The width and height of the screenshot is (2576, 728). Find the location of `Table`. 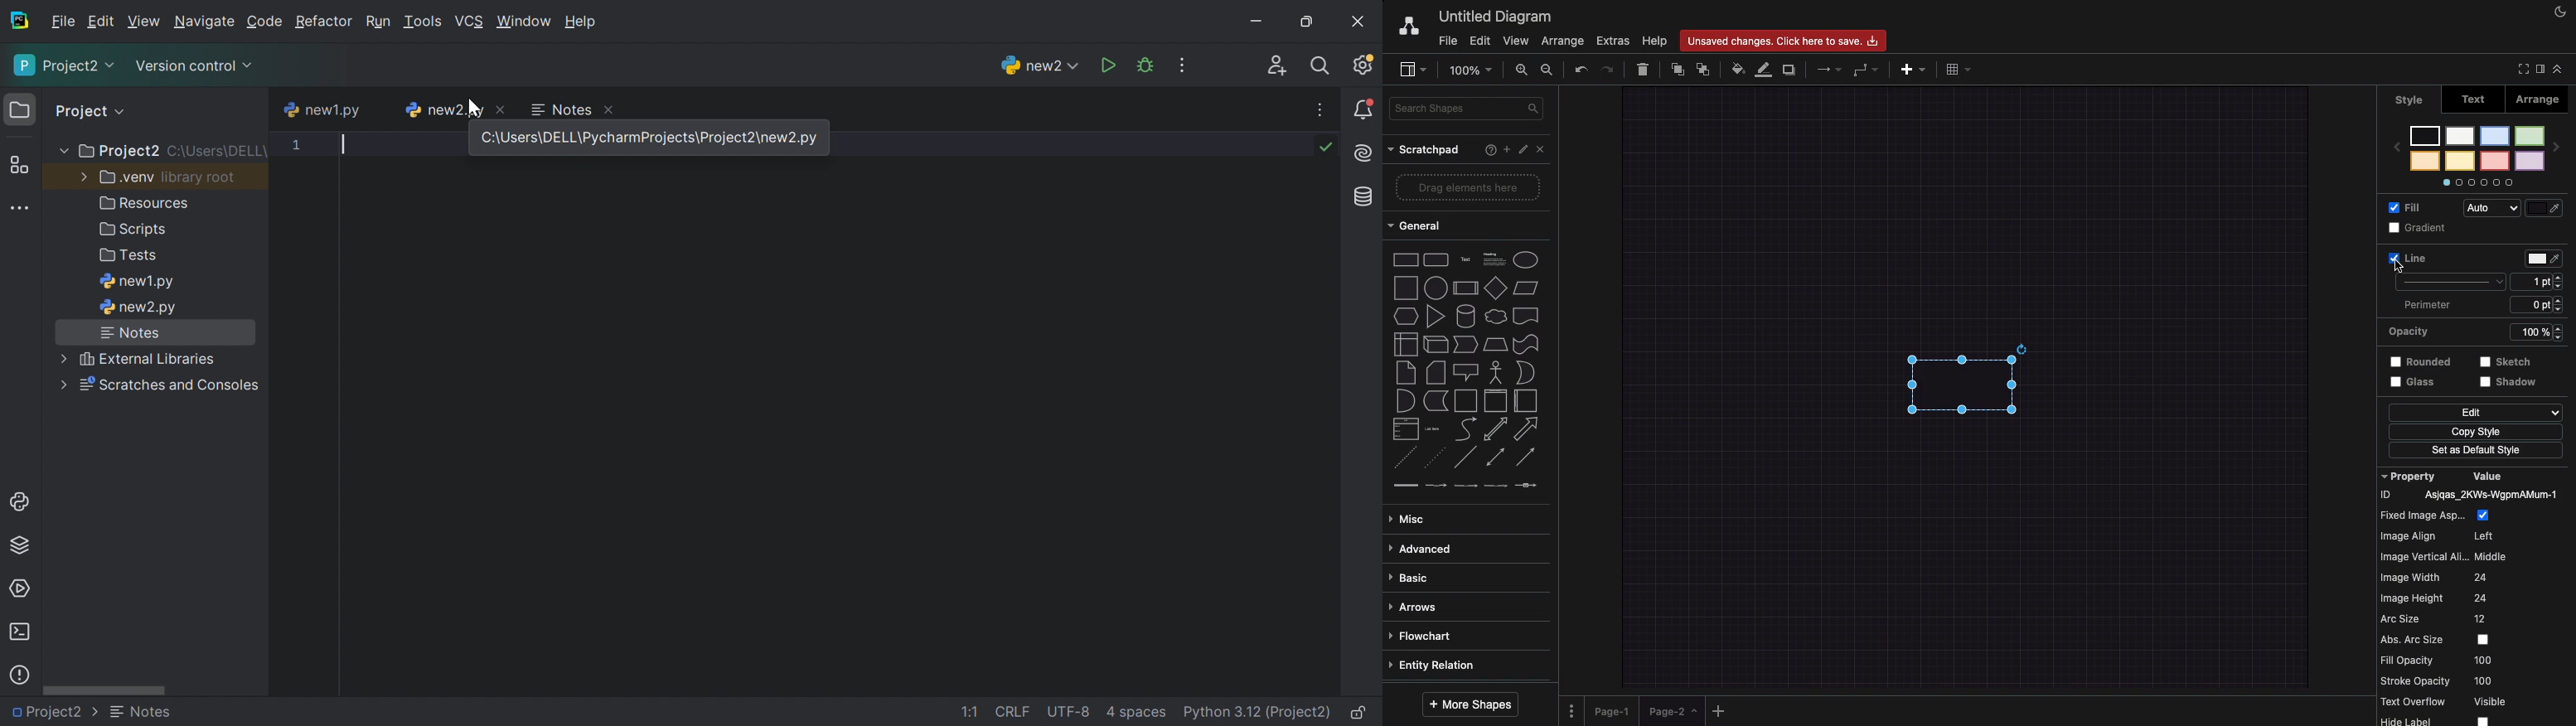

Table is located at coordinates (1956, 69).